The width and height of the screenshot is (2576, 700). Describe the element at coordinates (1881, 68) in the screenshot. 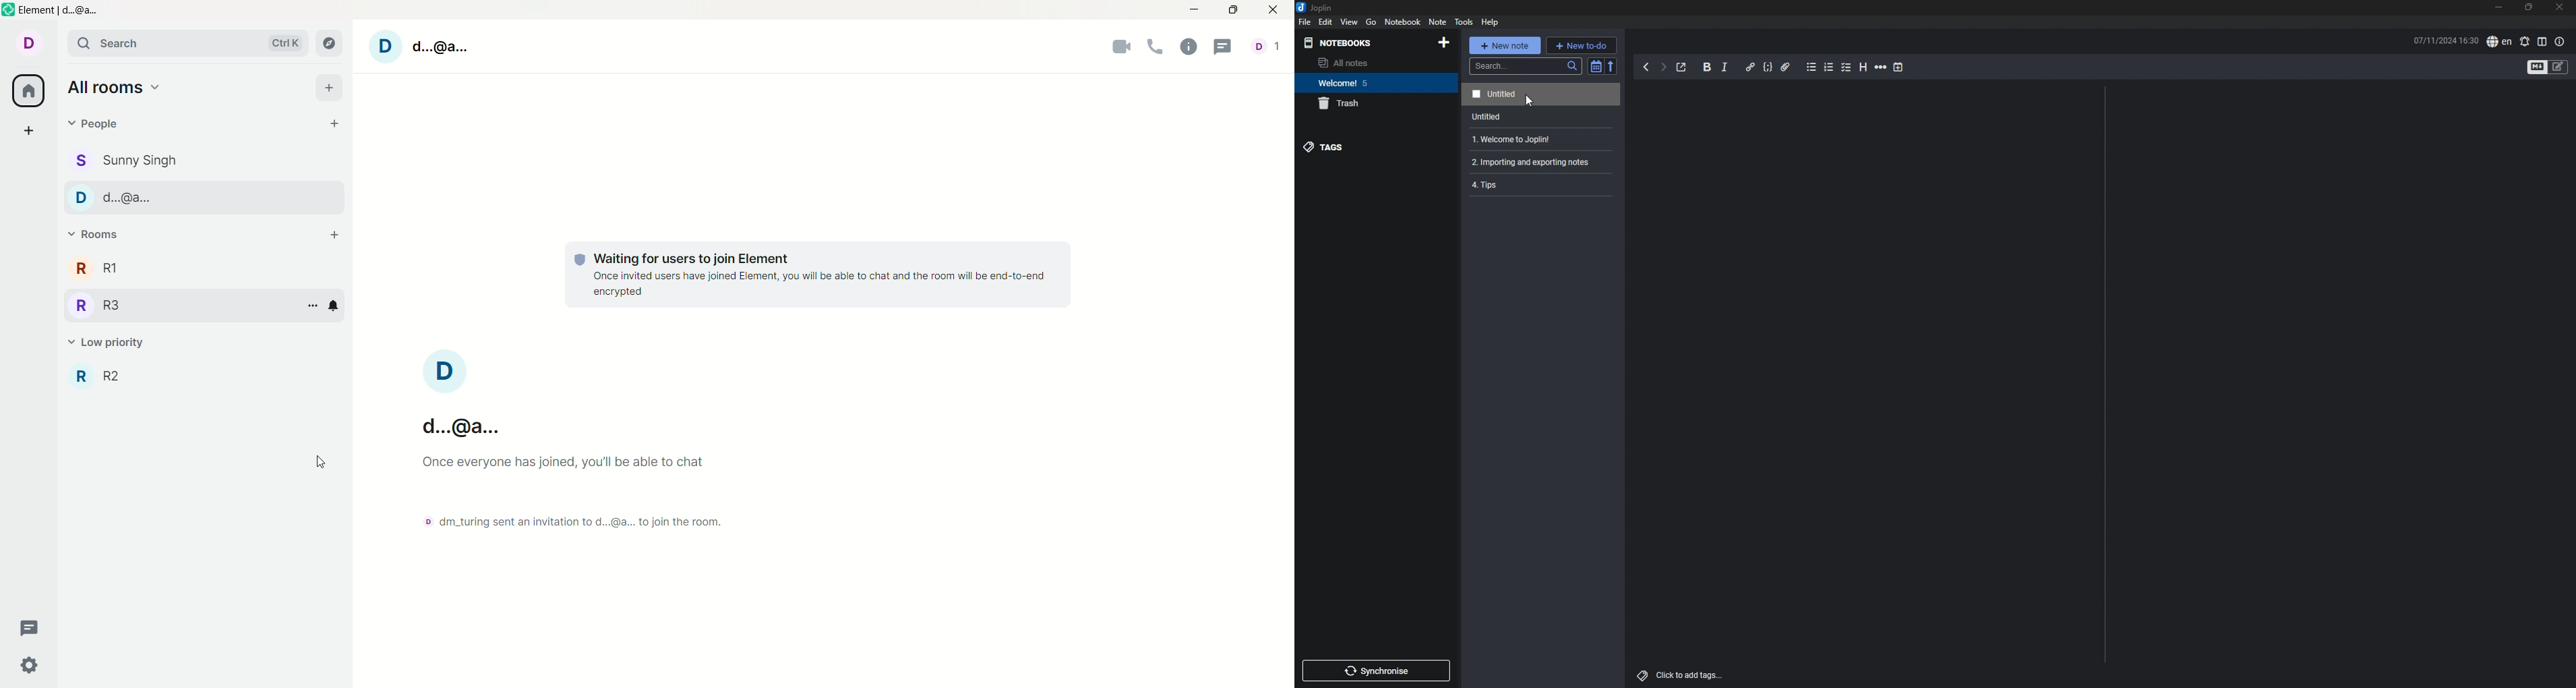

I see `horizontal rule` at that location.